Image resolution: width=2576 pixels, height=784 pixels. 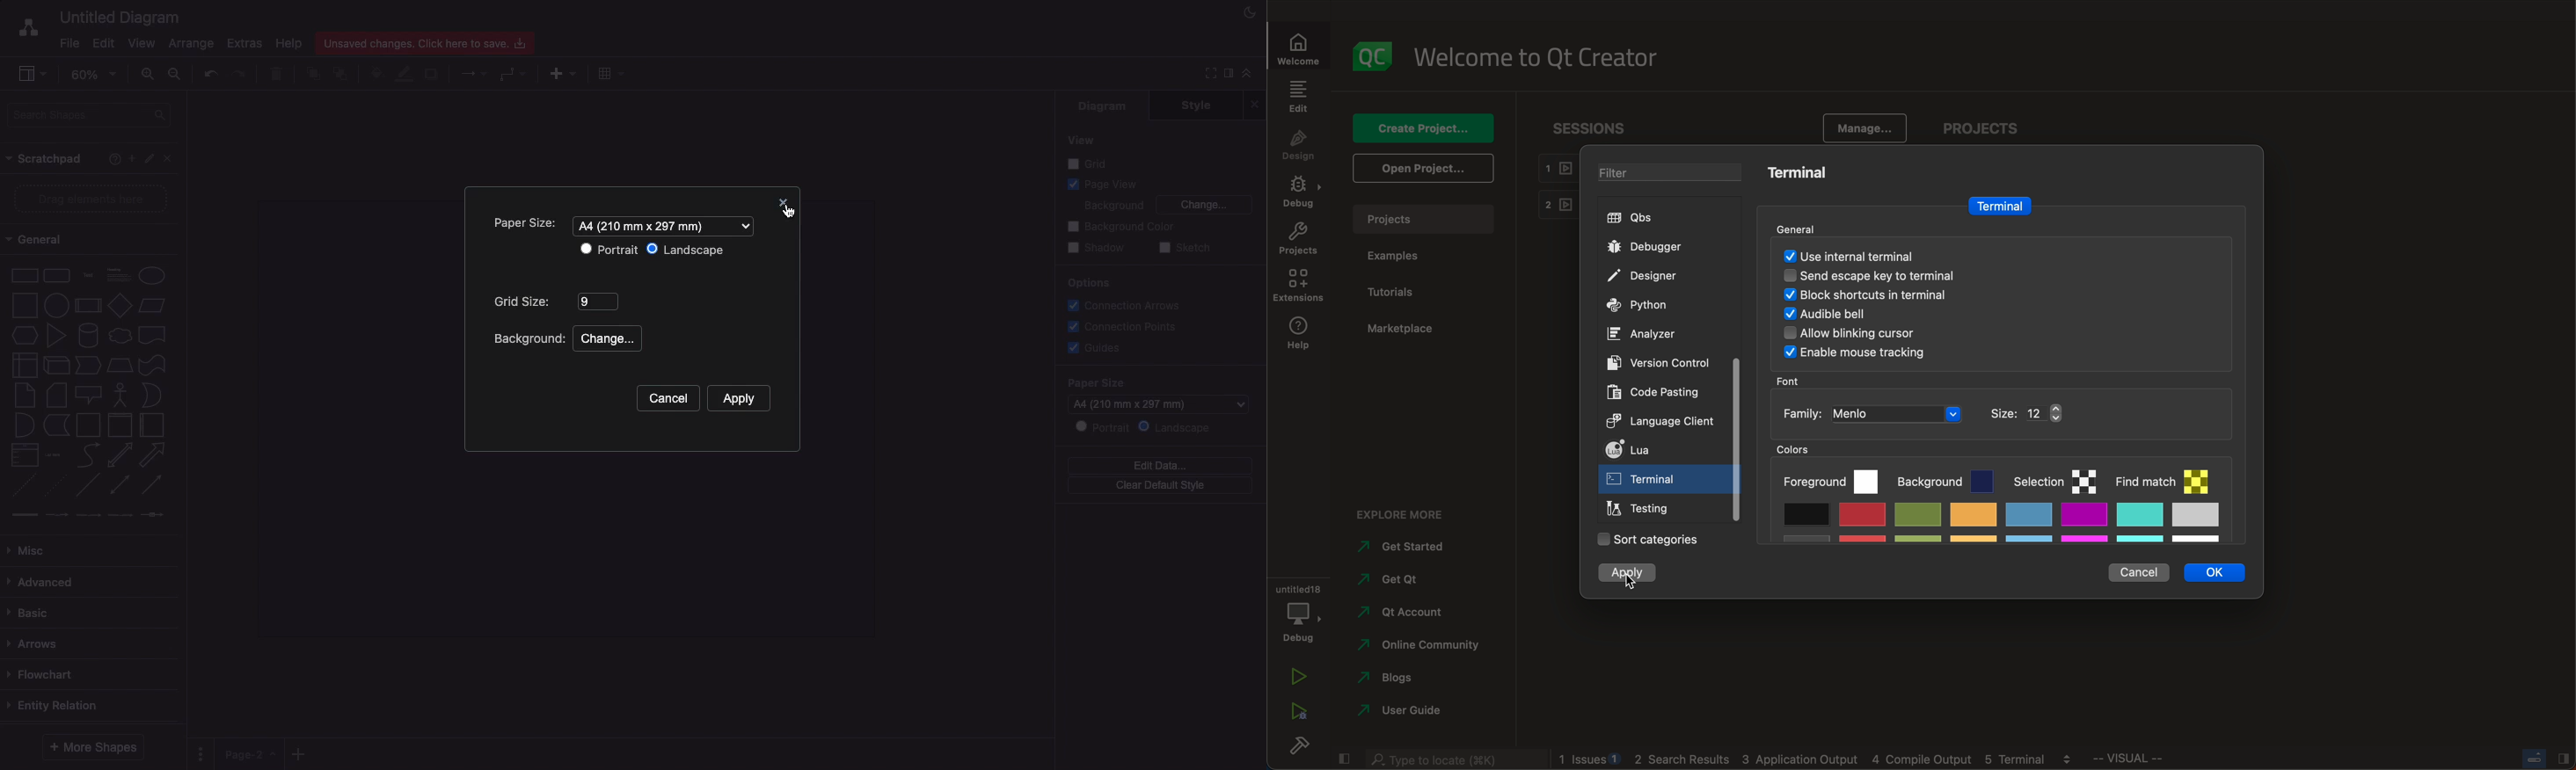 What do you see at coordinates (1398, 676) in the screenshot?
I see `blogs` at bounding box center [1398, 676].